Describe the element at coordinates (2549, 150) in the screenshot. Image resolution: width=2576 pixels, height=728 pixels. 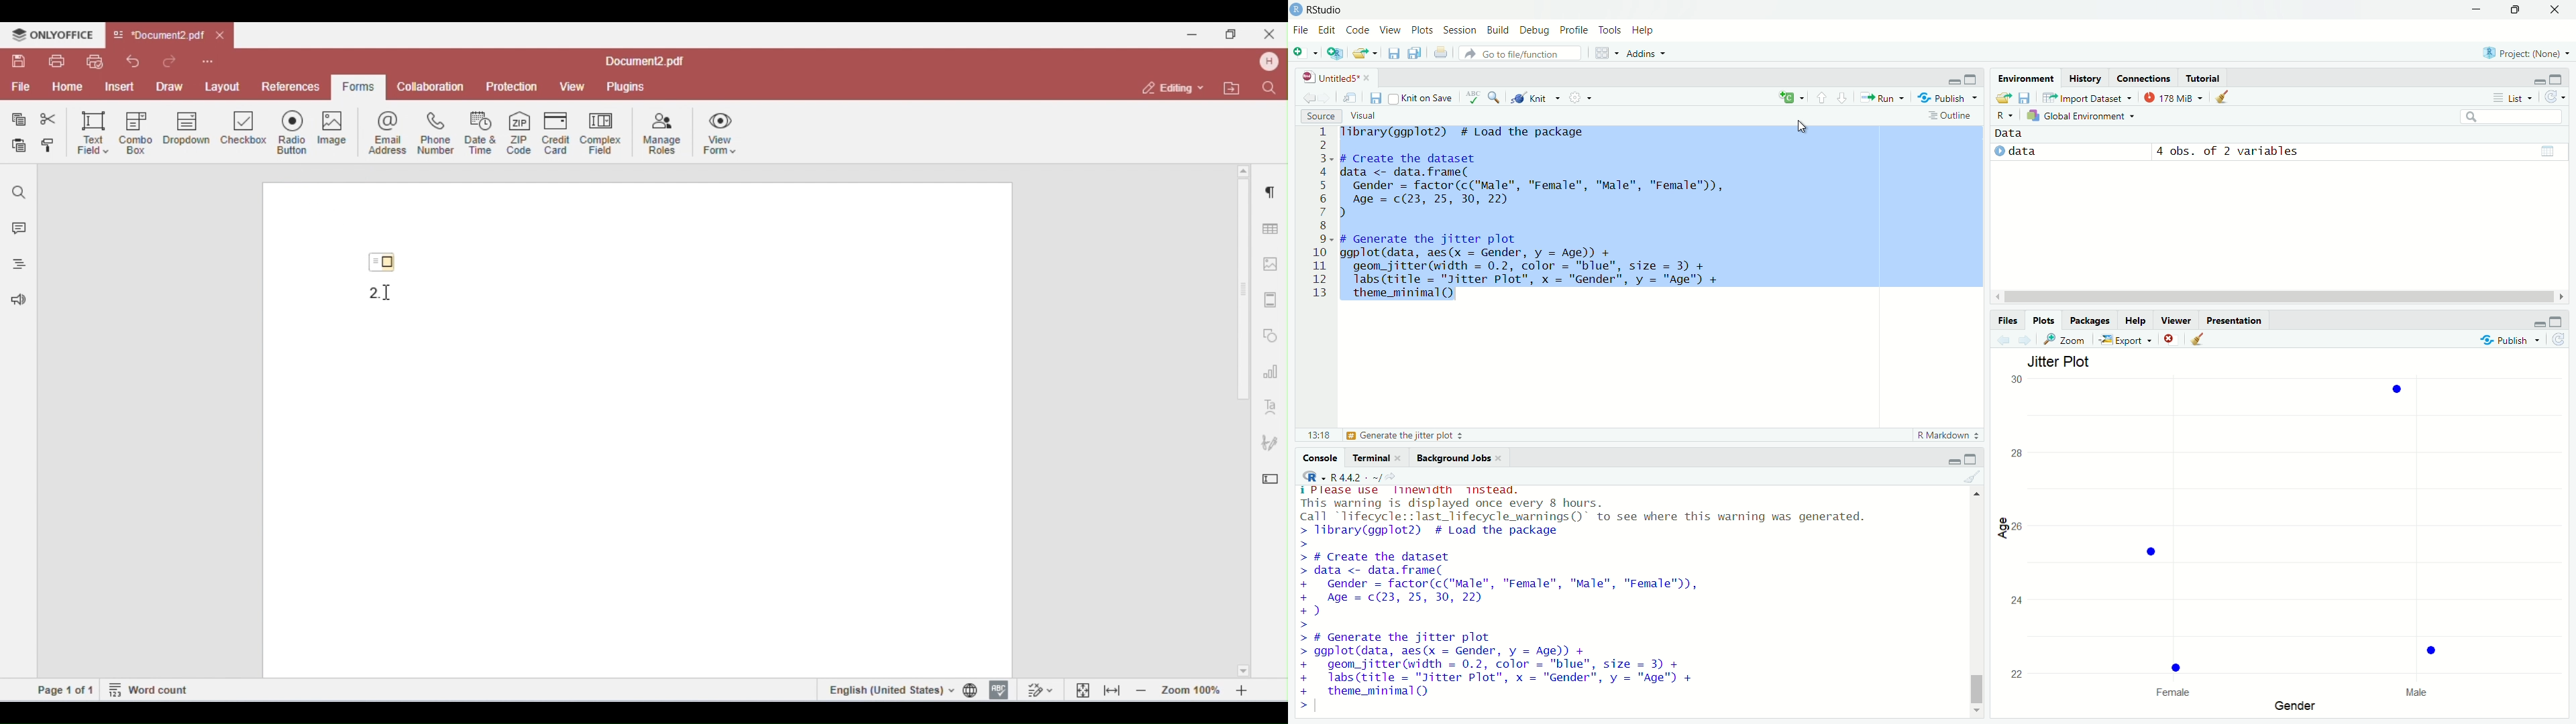
I see `table` at that location.